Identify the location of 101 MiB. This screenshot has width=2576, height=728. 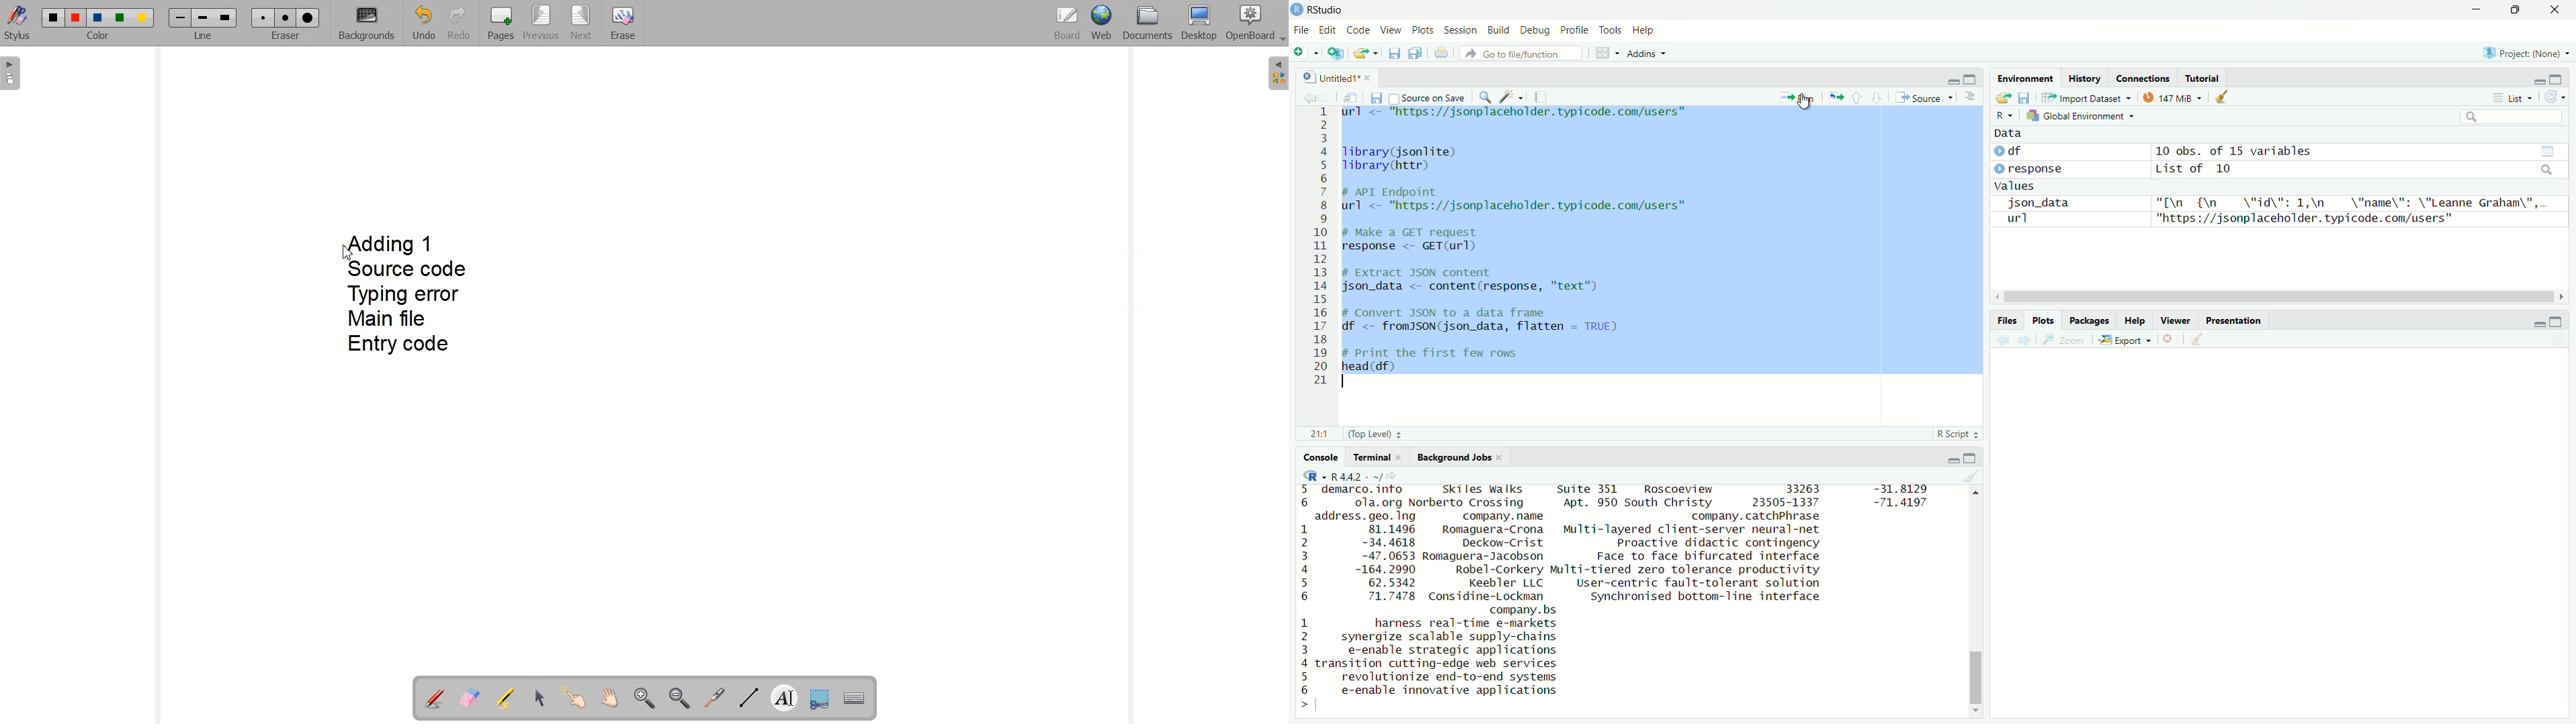
(2174, 99).